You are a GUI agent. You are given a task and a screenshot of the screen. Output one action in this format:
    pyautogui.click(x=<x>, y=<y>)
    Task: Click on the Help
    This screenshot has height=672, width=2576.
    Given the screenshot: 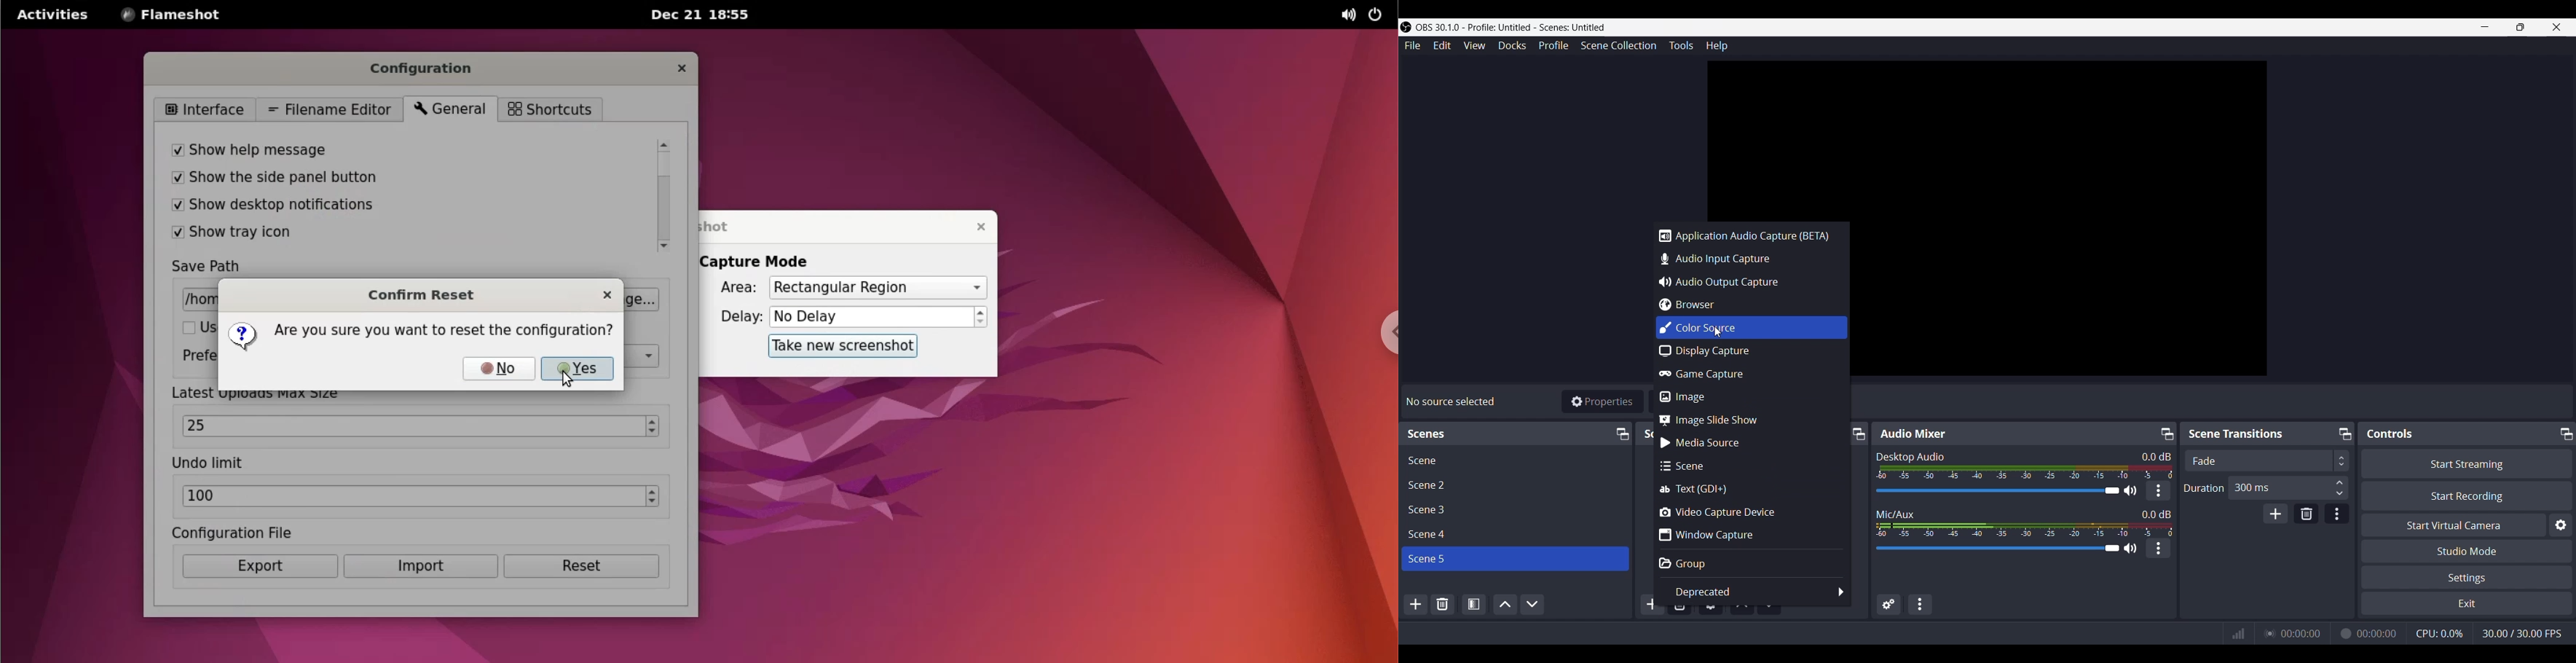 What is the action you would take?
    pyautogui.click(x=1716, y=45)
    